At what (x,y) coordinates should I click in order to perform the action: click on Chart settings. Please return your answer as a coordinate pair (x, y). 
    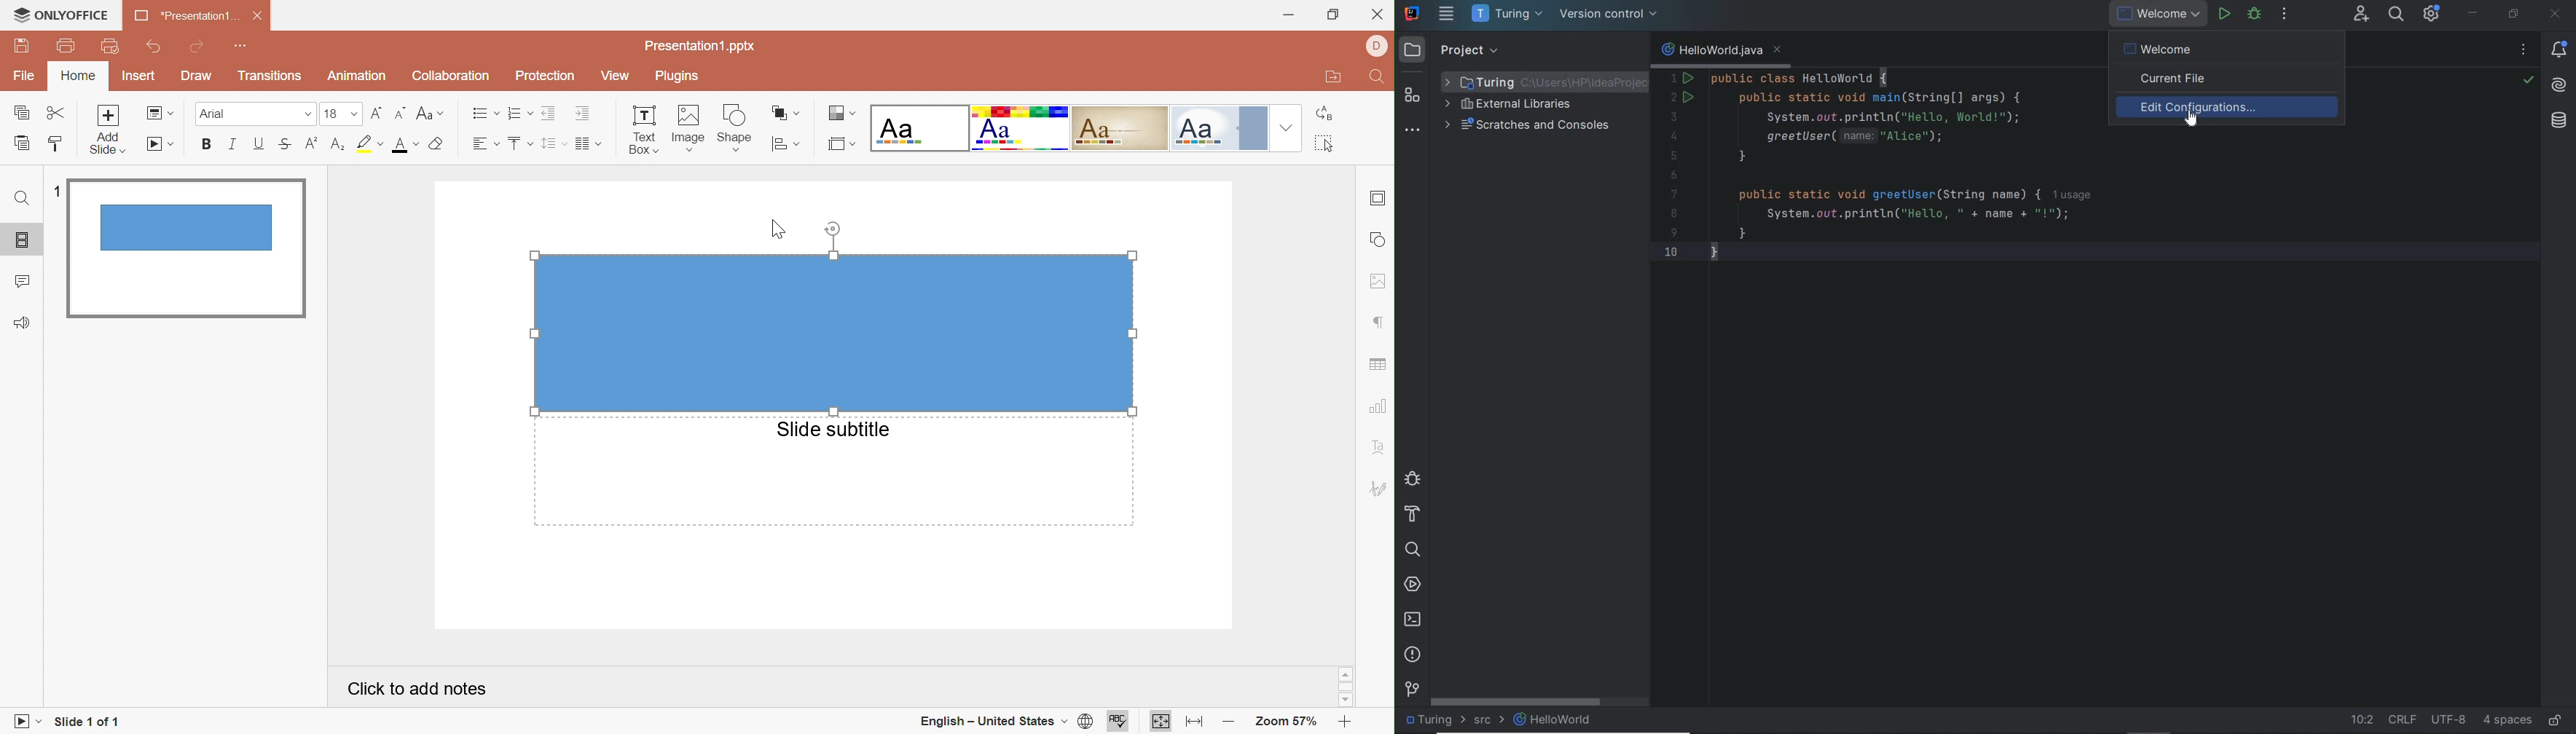
    Looking at the image, I should click on (1378, 406).